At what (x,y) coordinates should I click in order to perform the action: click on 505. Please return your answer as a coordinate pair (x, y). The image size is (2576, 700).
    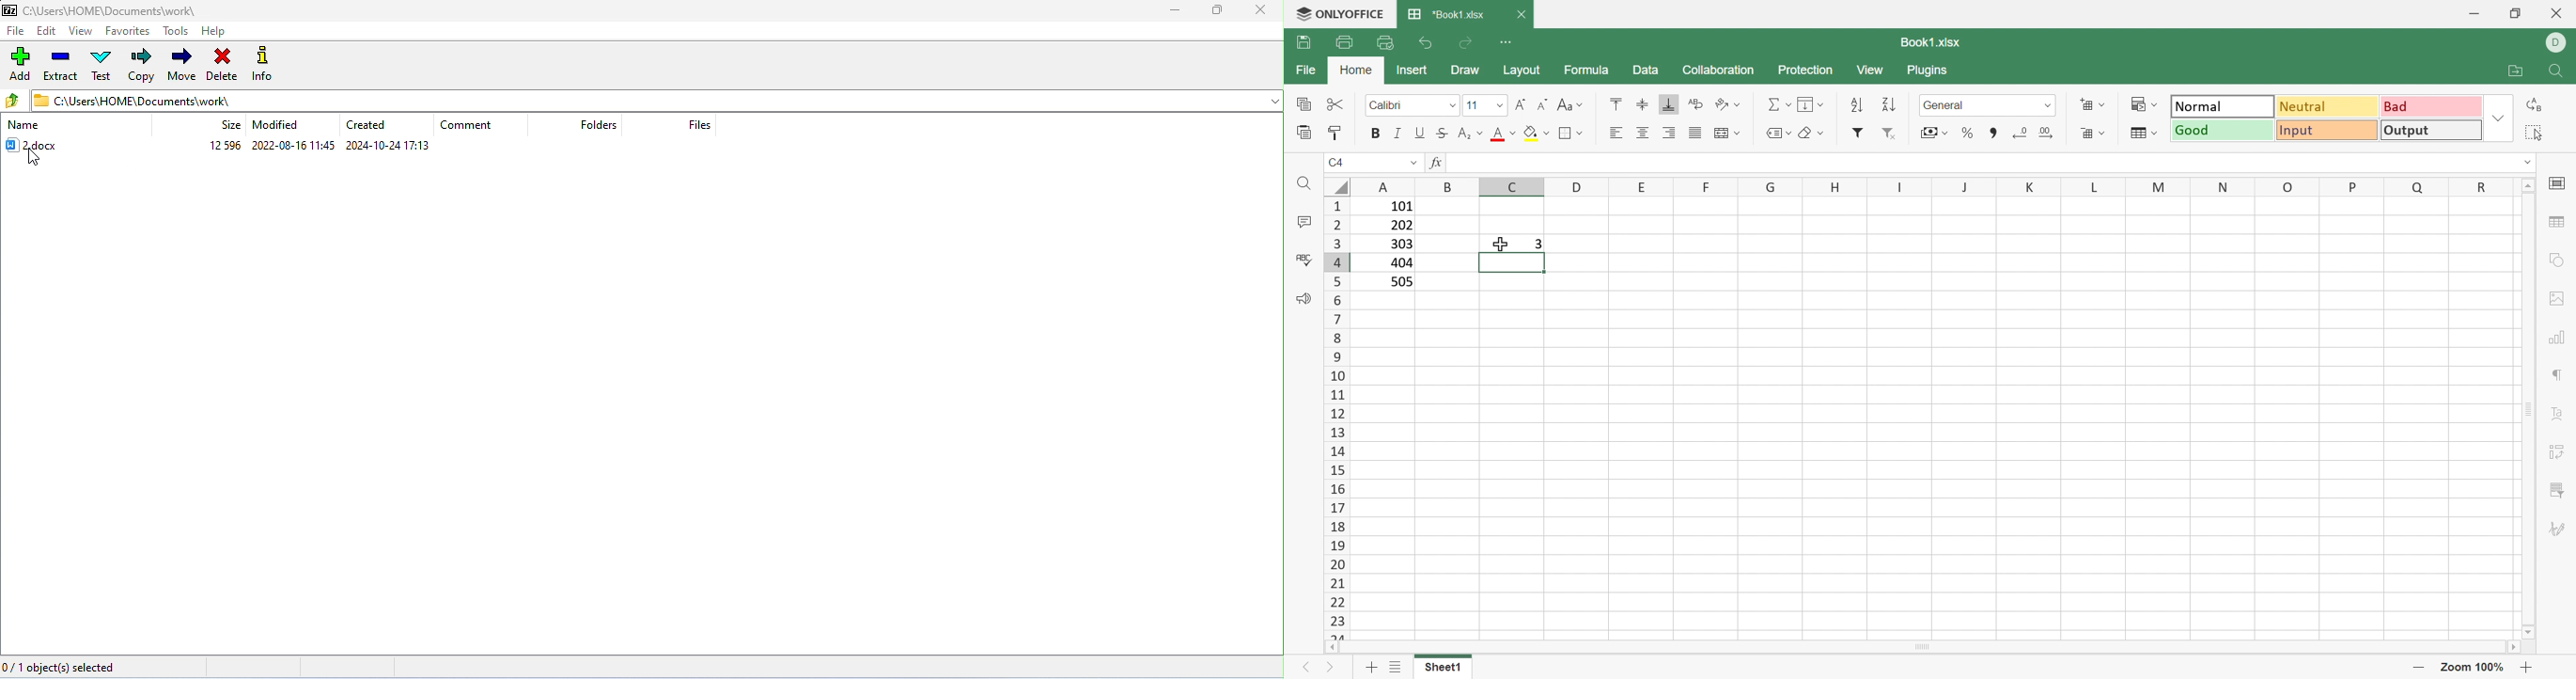
    Looking at the image, I should click on (1402, 282).